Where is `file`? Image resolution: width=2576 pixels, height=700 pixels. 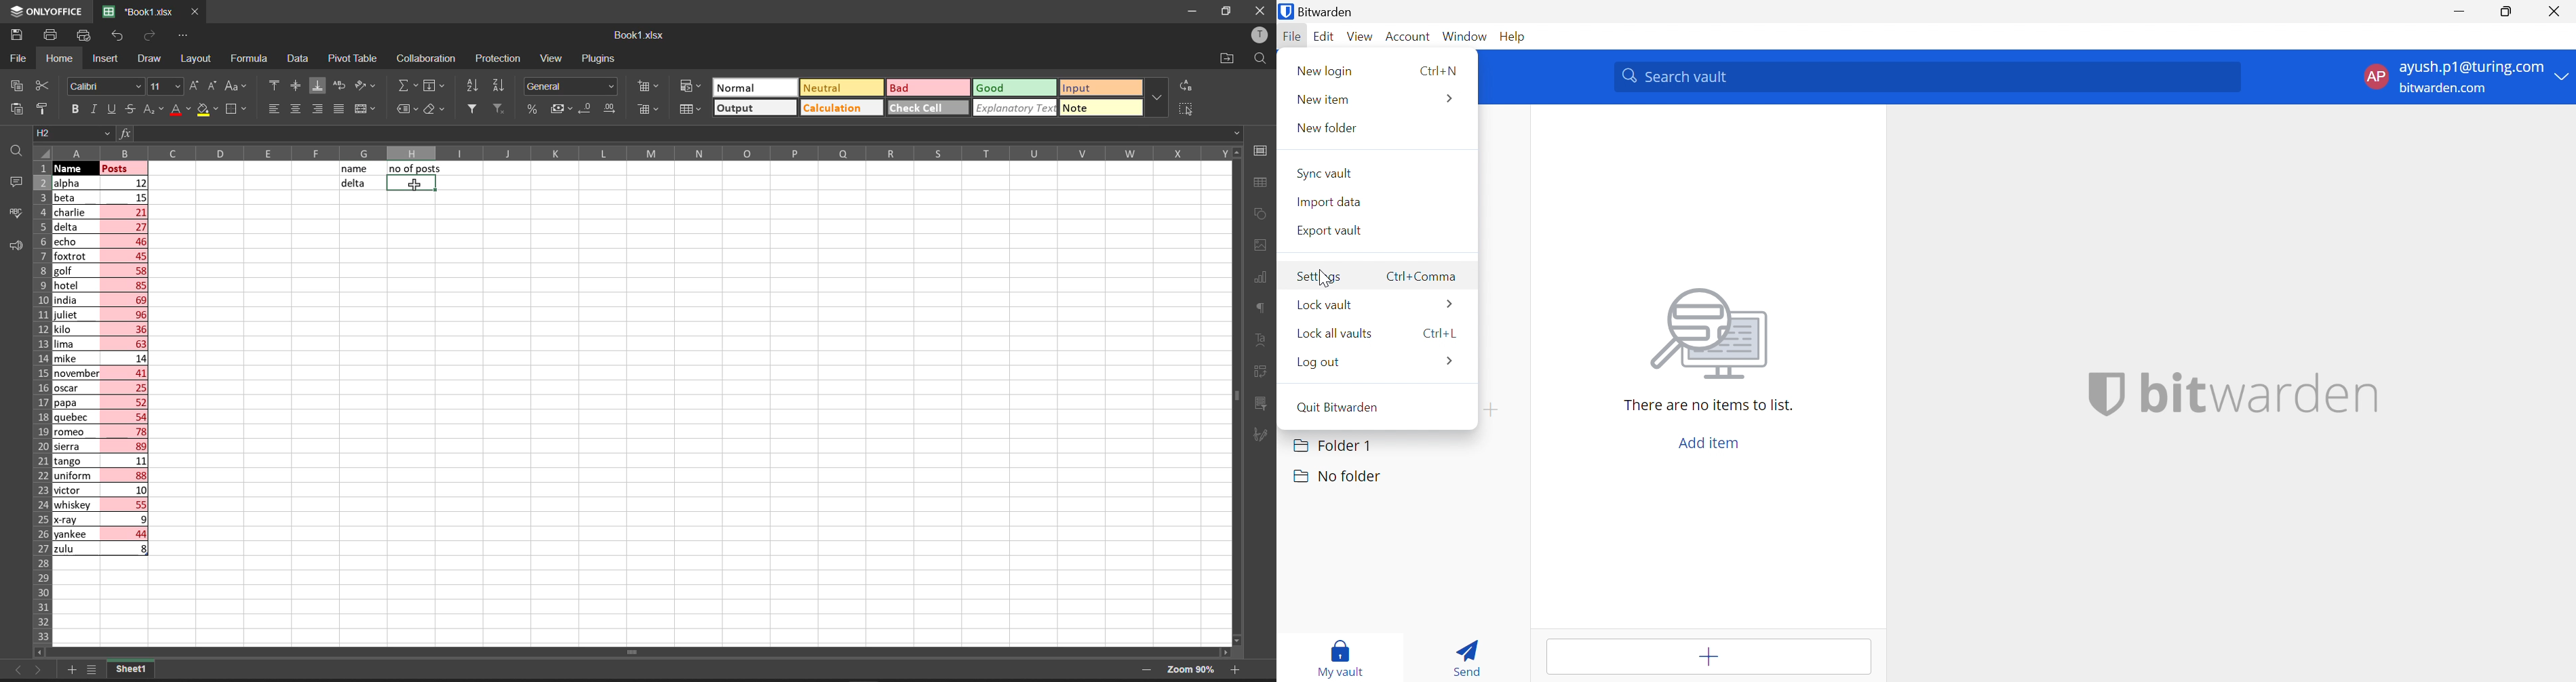
file is located at coordinates (19, 57).